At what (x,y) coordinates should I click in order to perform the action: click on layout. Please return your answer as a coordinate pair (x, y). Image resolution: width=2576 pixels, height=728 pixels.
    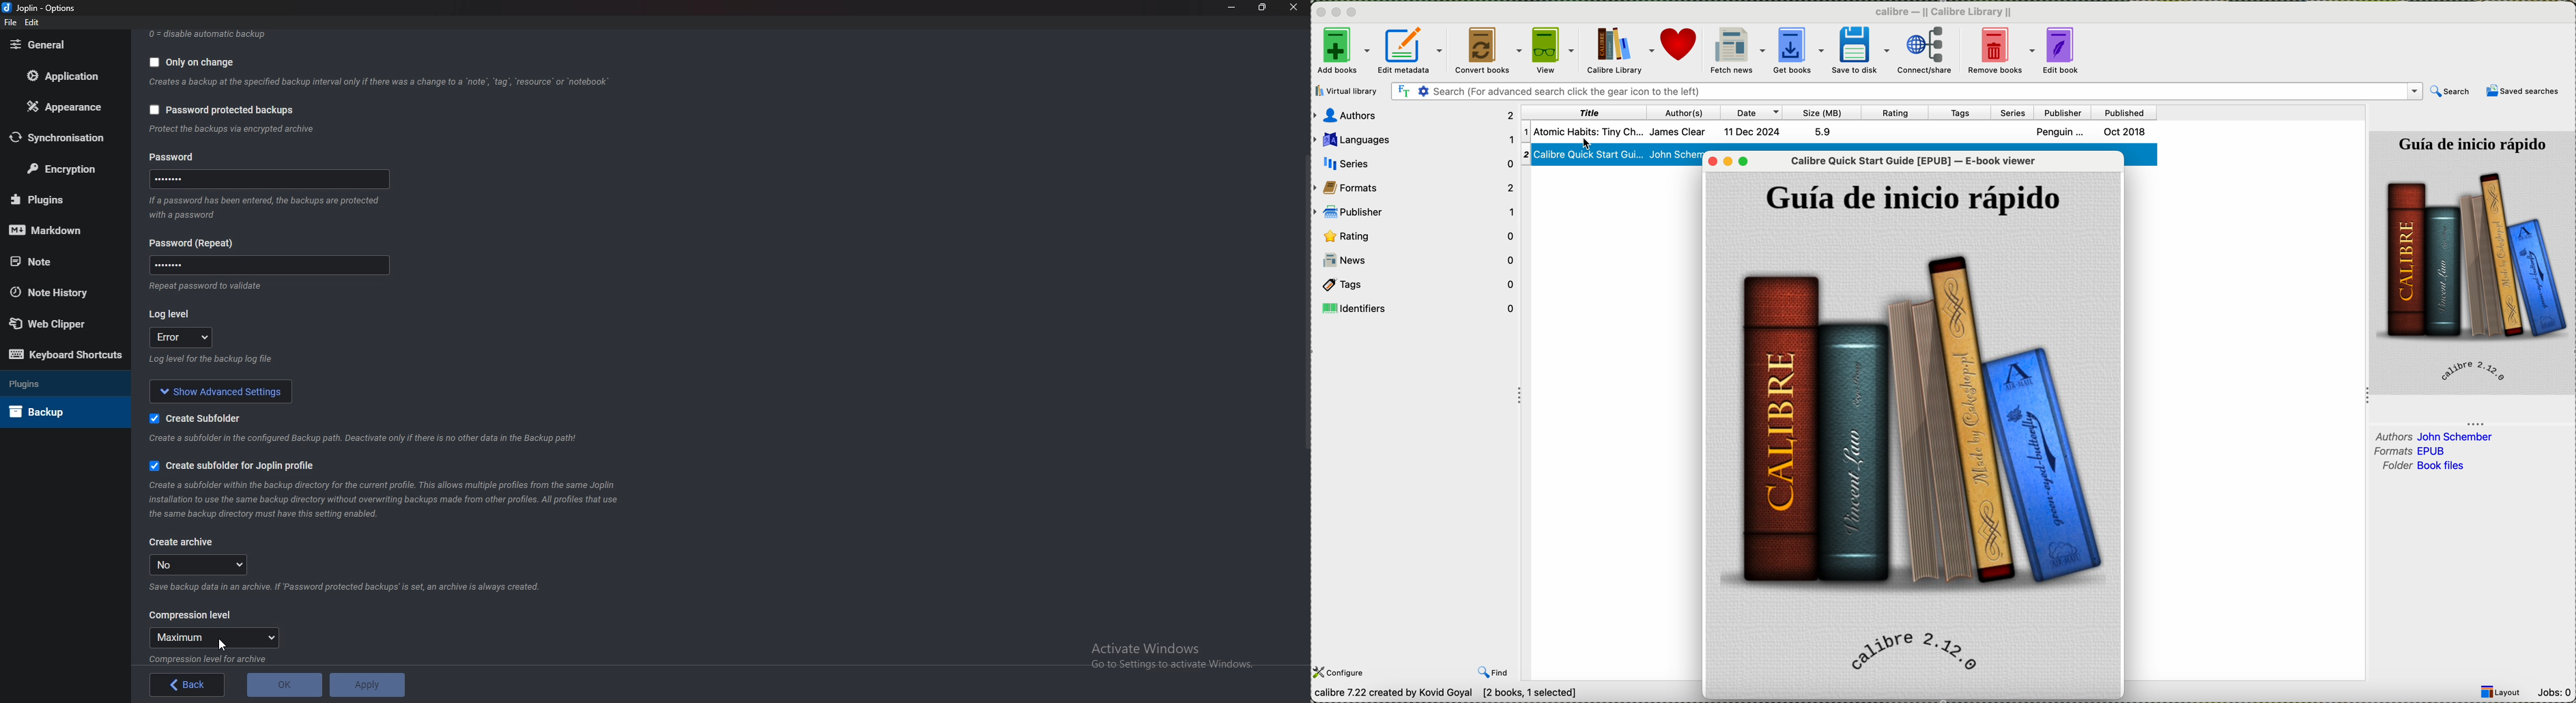
    Looking at the image, I should click on (2500, 693).